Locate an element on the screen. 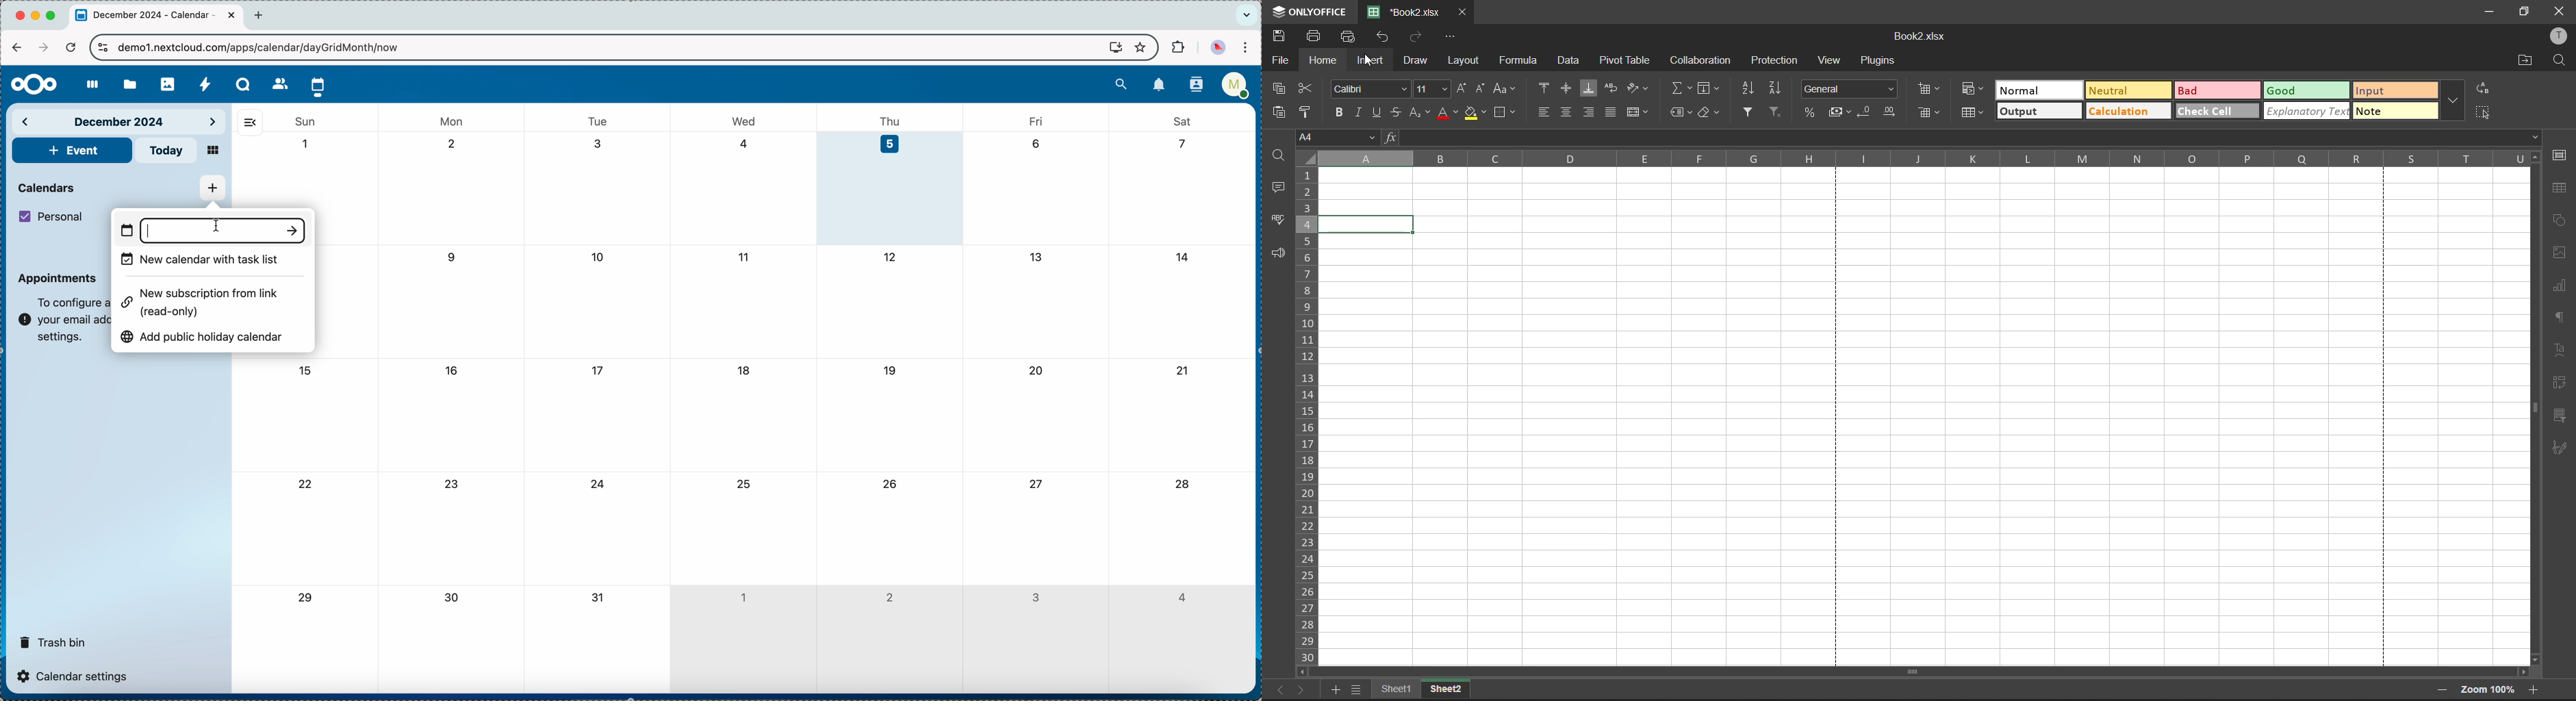  data is located at coordinates (1568, 60).